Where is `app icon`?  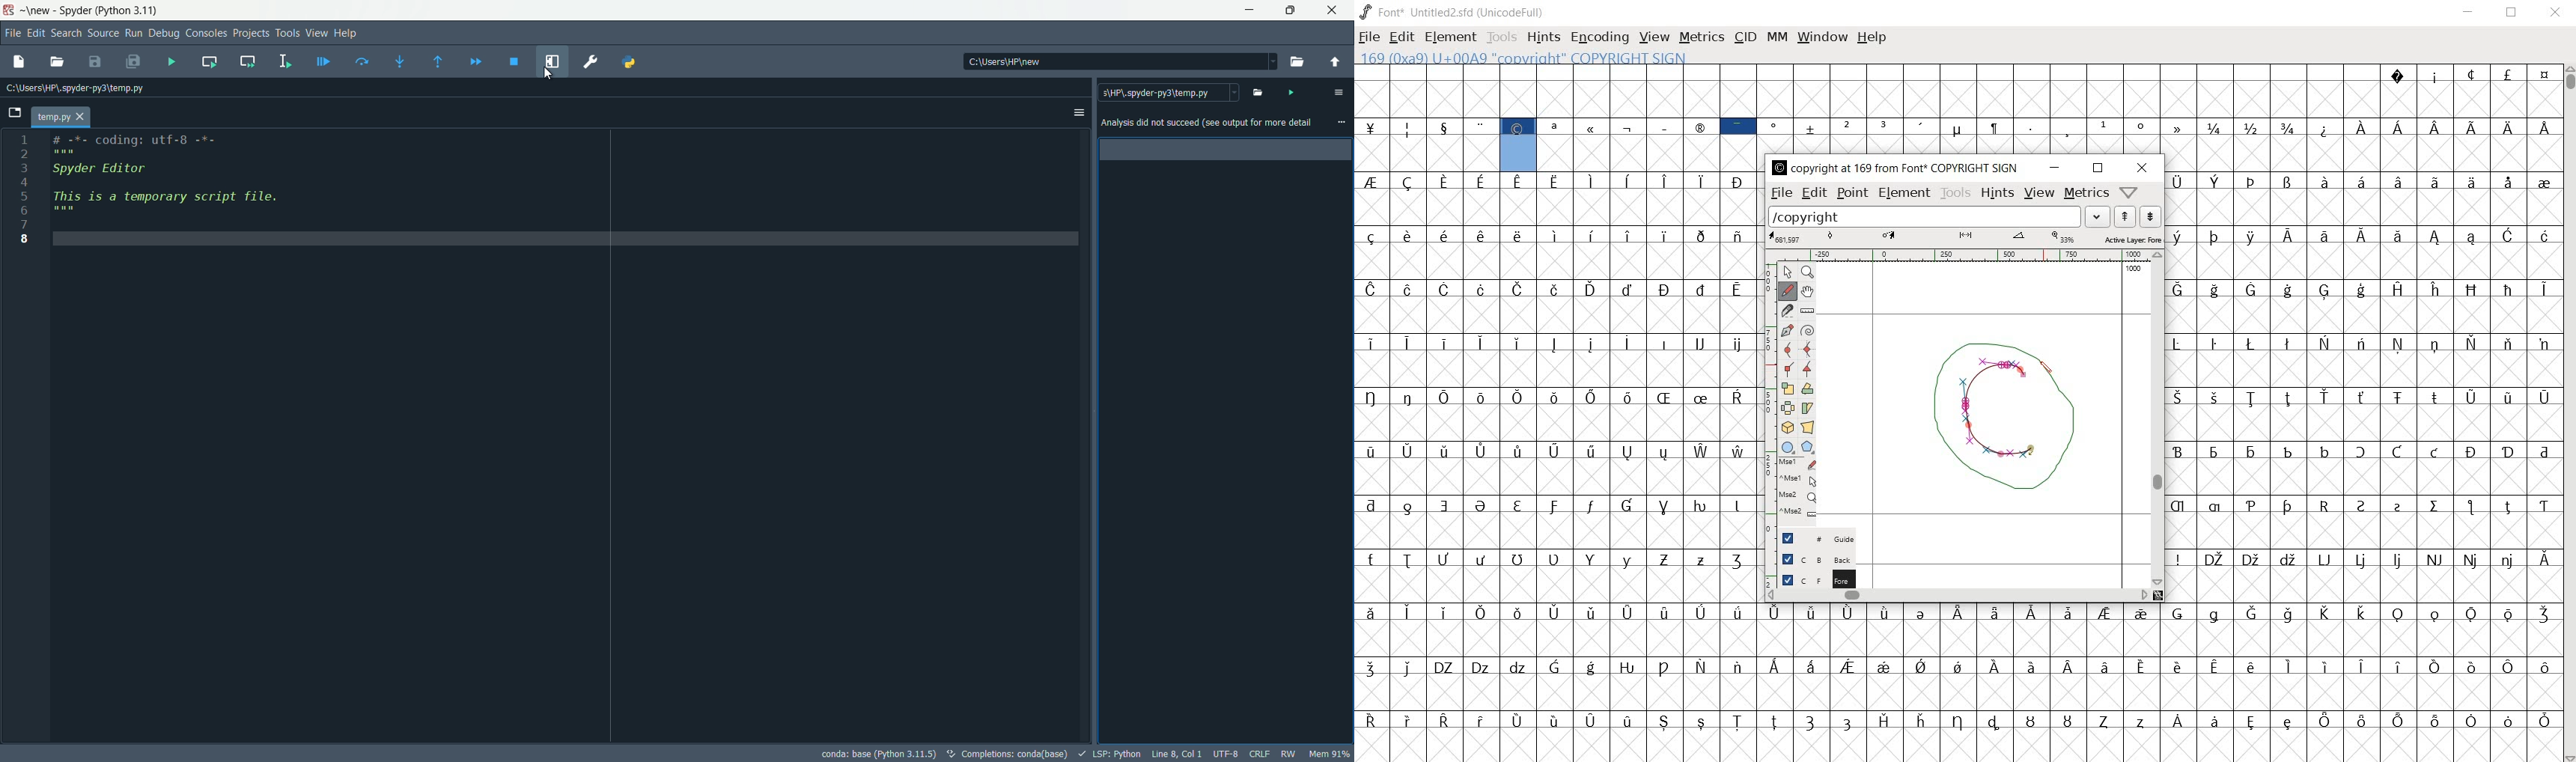 app icon is located at coordinates (10, 11).